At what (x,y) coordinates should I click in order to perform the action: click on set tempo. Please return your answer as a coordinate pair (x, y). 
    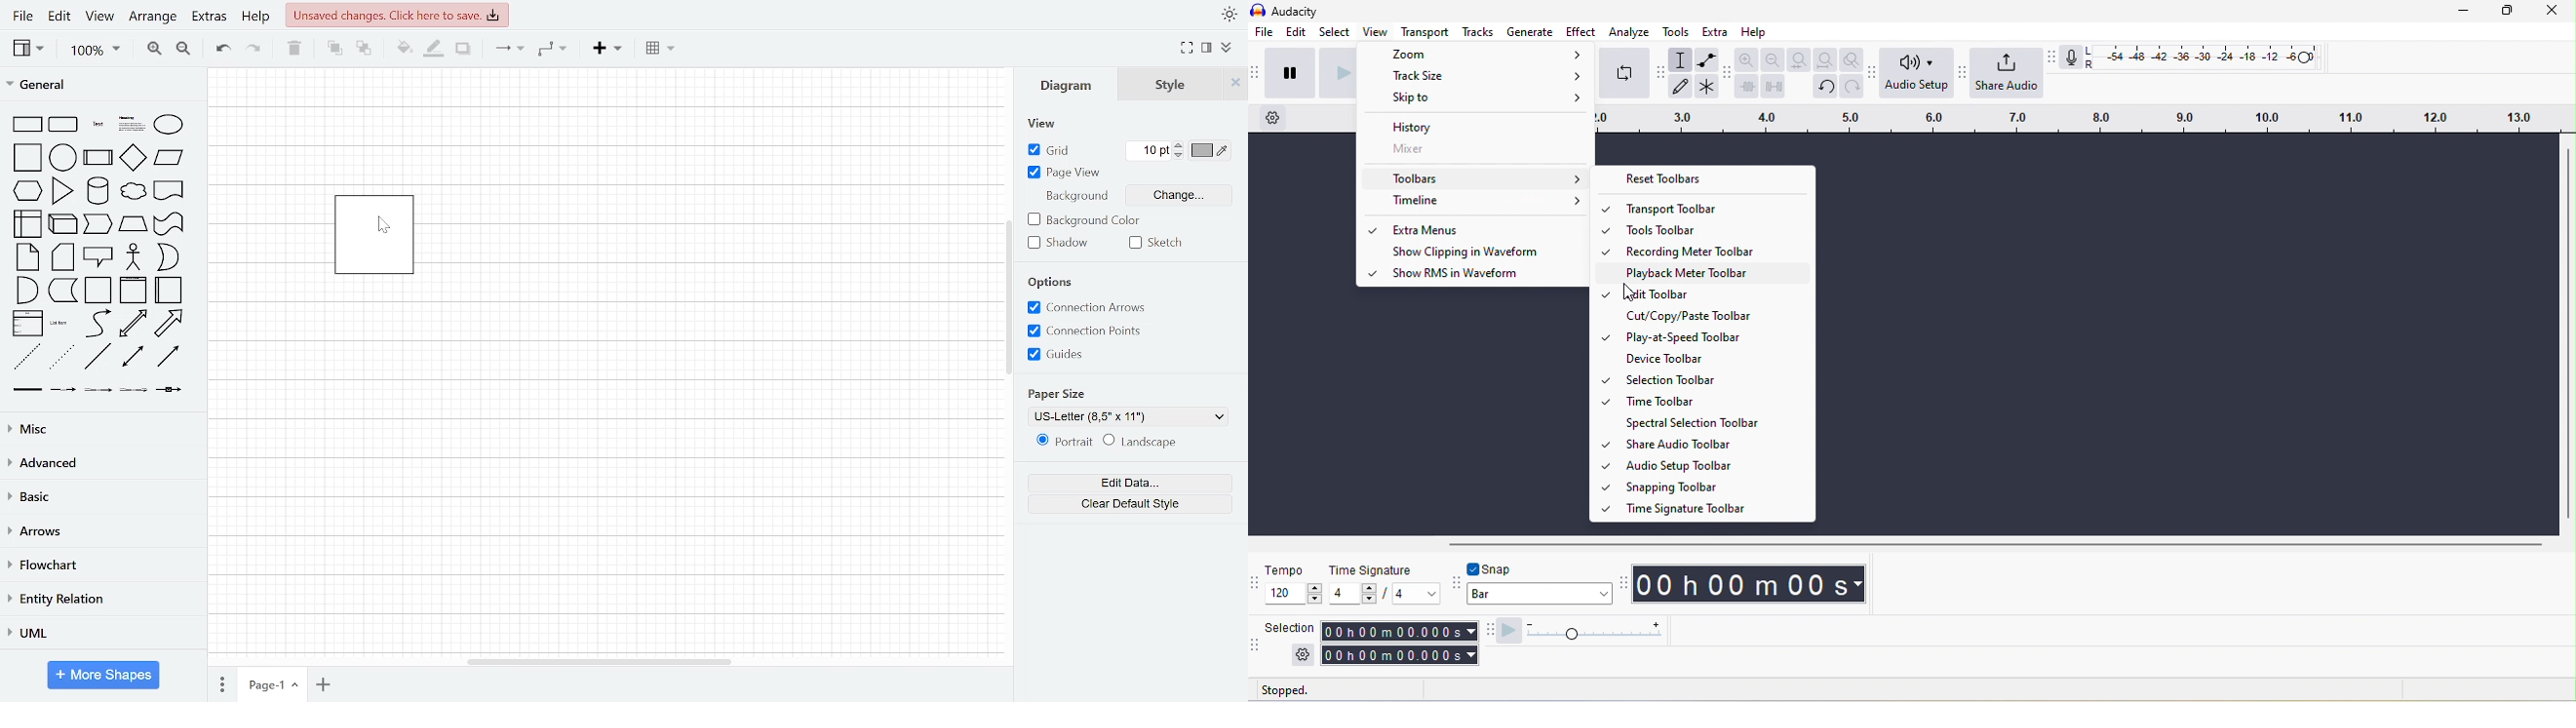
    Looking at the image, I should click on (1293, 593).